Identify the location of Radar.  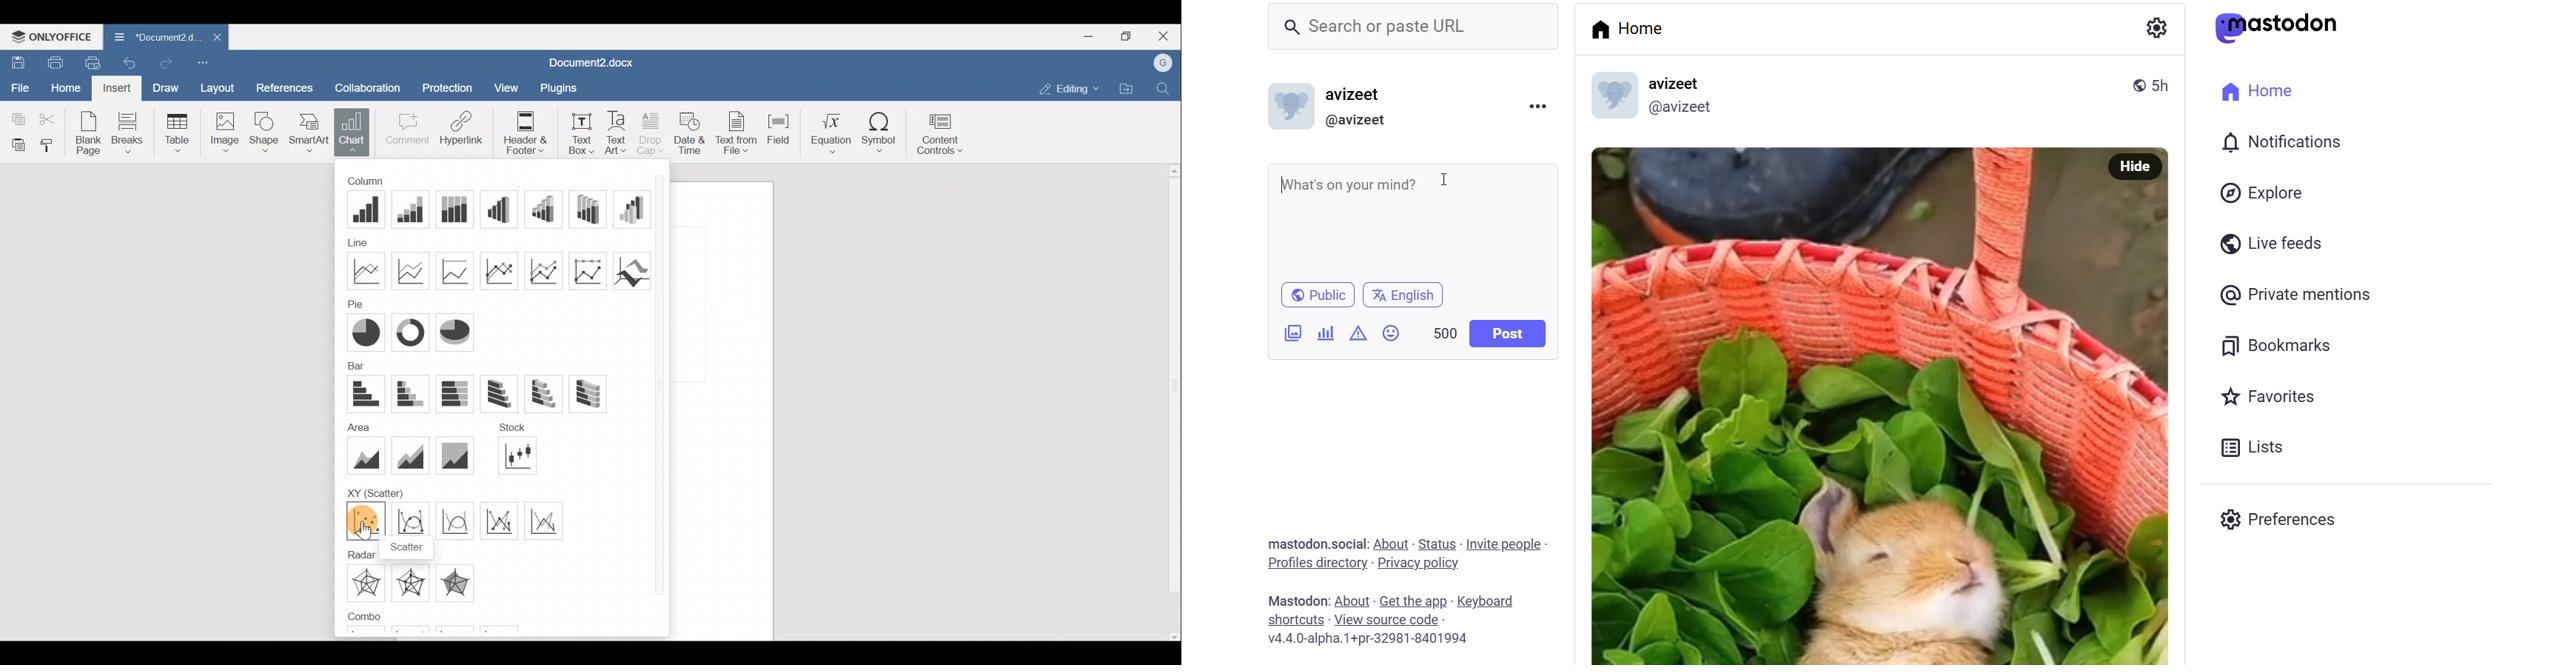
(359, 554).